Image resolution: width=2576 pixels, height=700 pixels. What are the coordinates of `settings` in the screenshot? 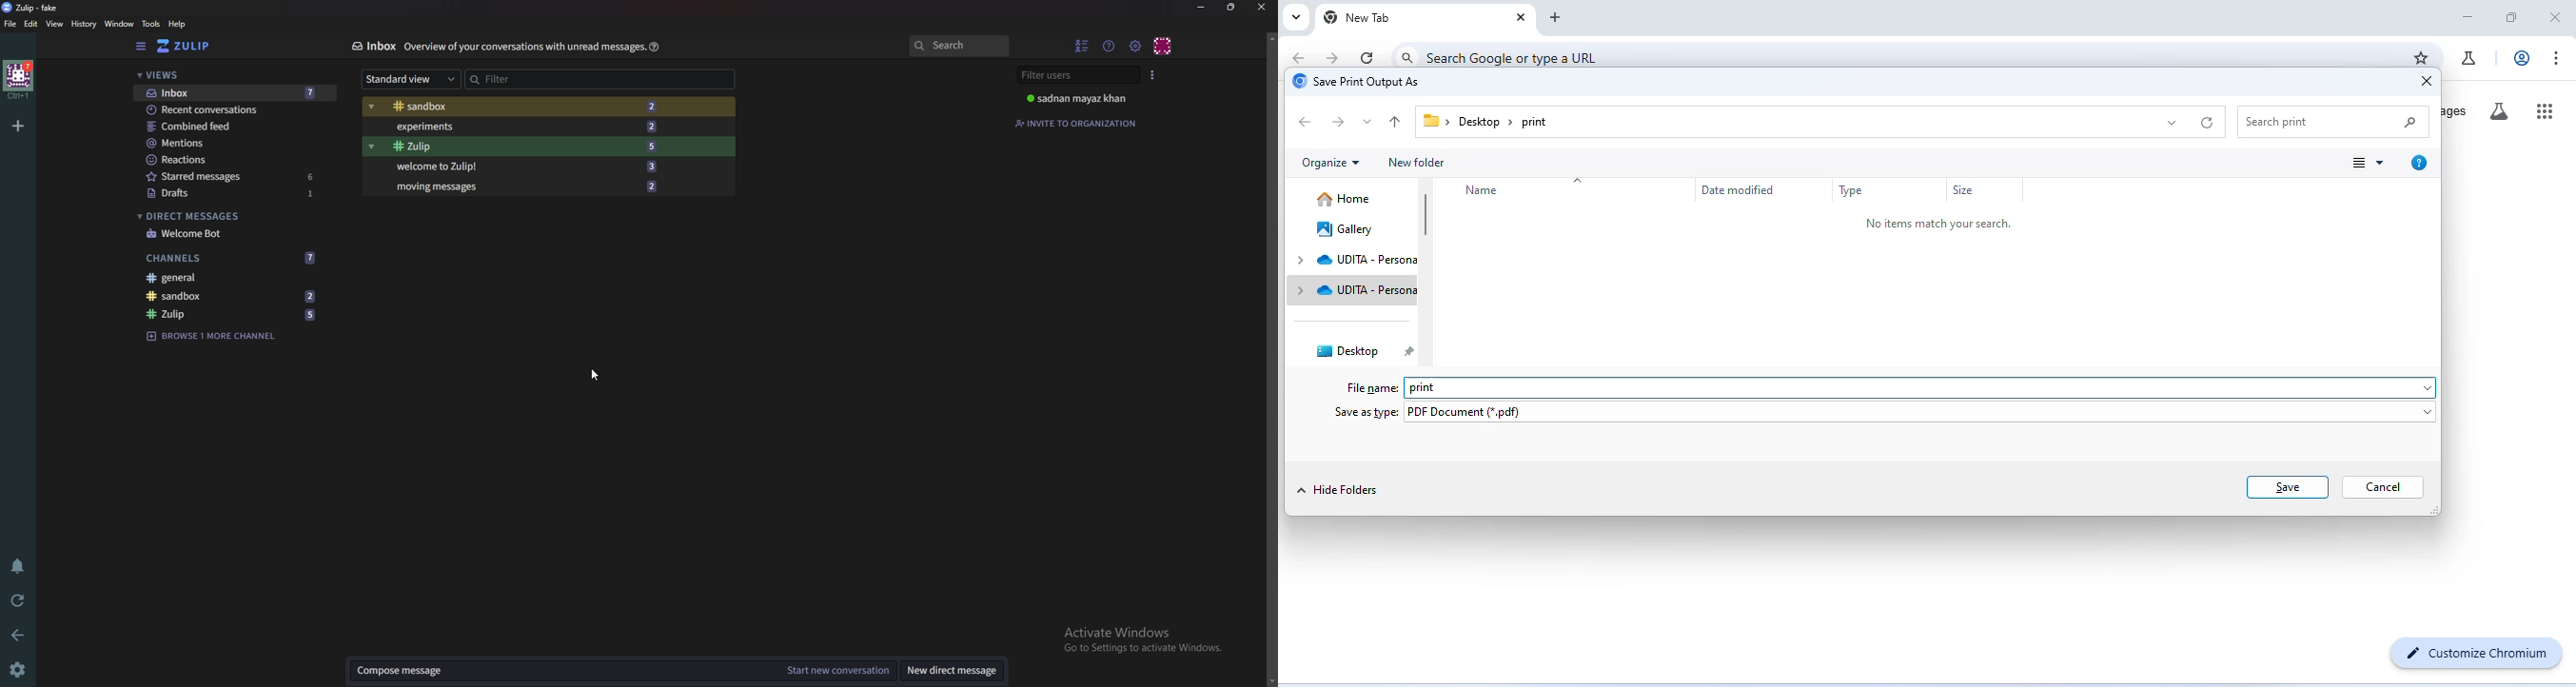 It's located at (19, 670).